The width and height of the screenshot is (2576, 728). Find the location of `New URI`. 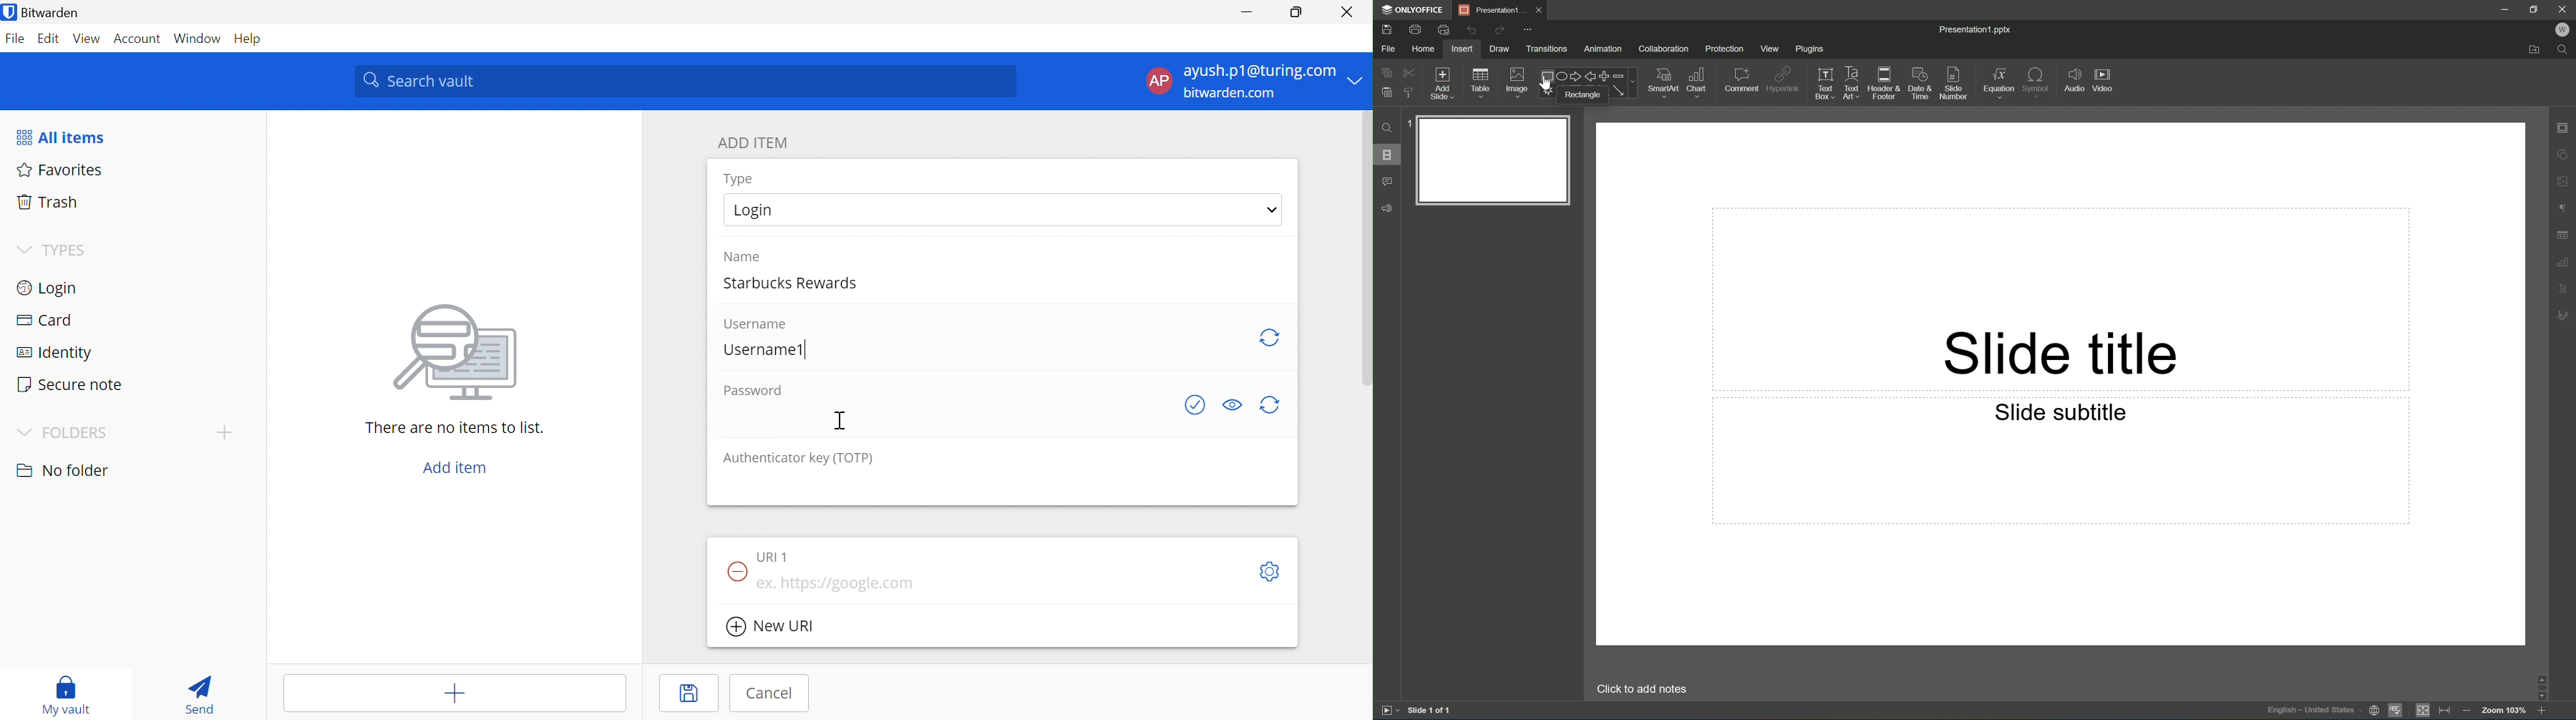

New URI is located at coordinates (771, 628).